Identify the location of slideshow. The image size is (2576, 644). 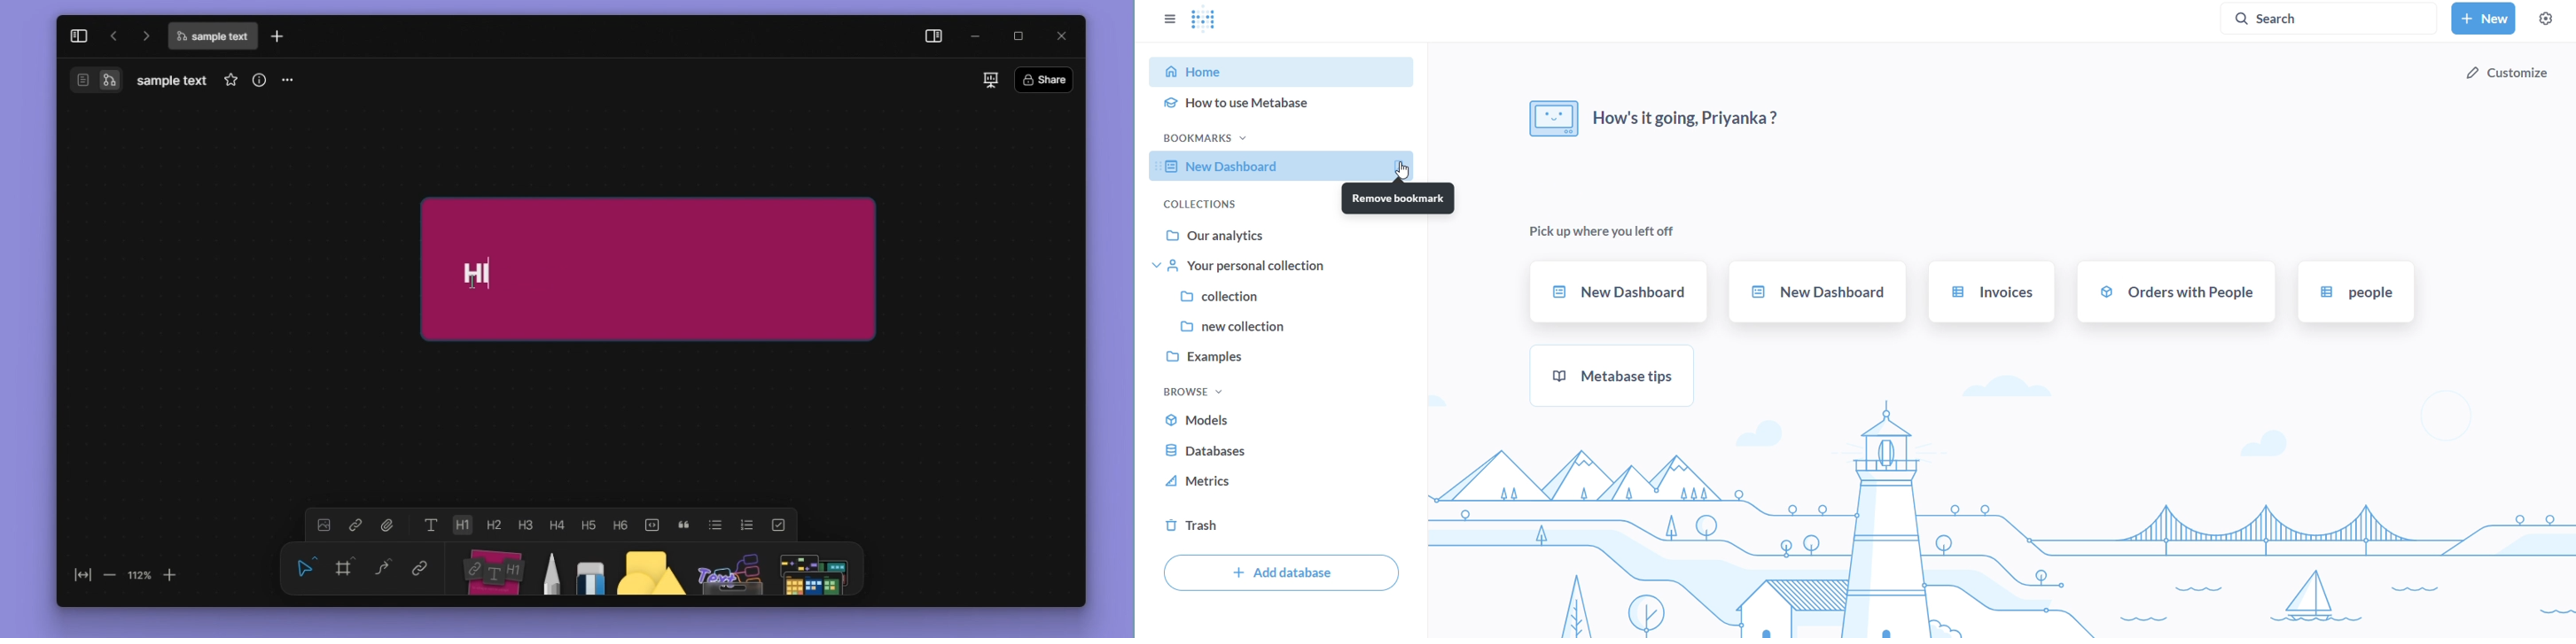
(991, 80).